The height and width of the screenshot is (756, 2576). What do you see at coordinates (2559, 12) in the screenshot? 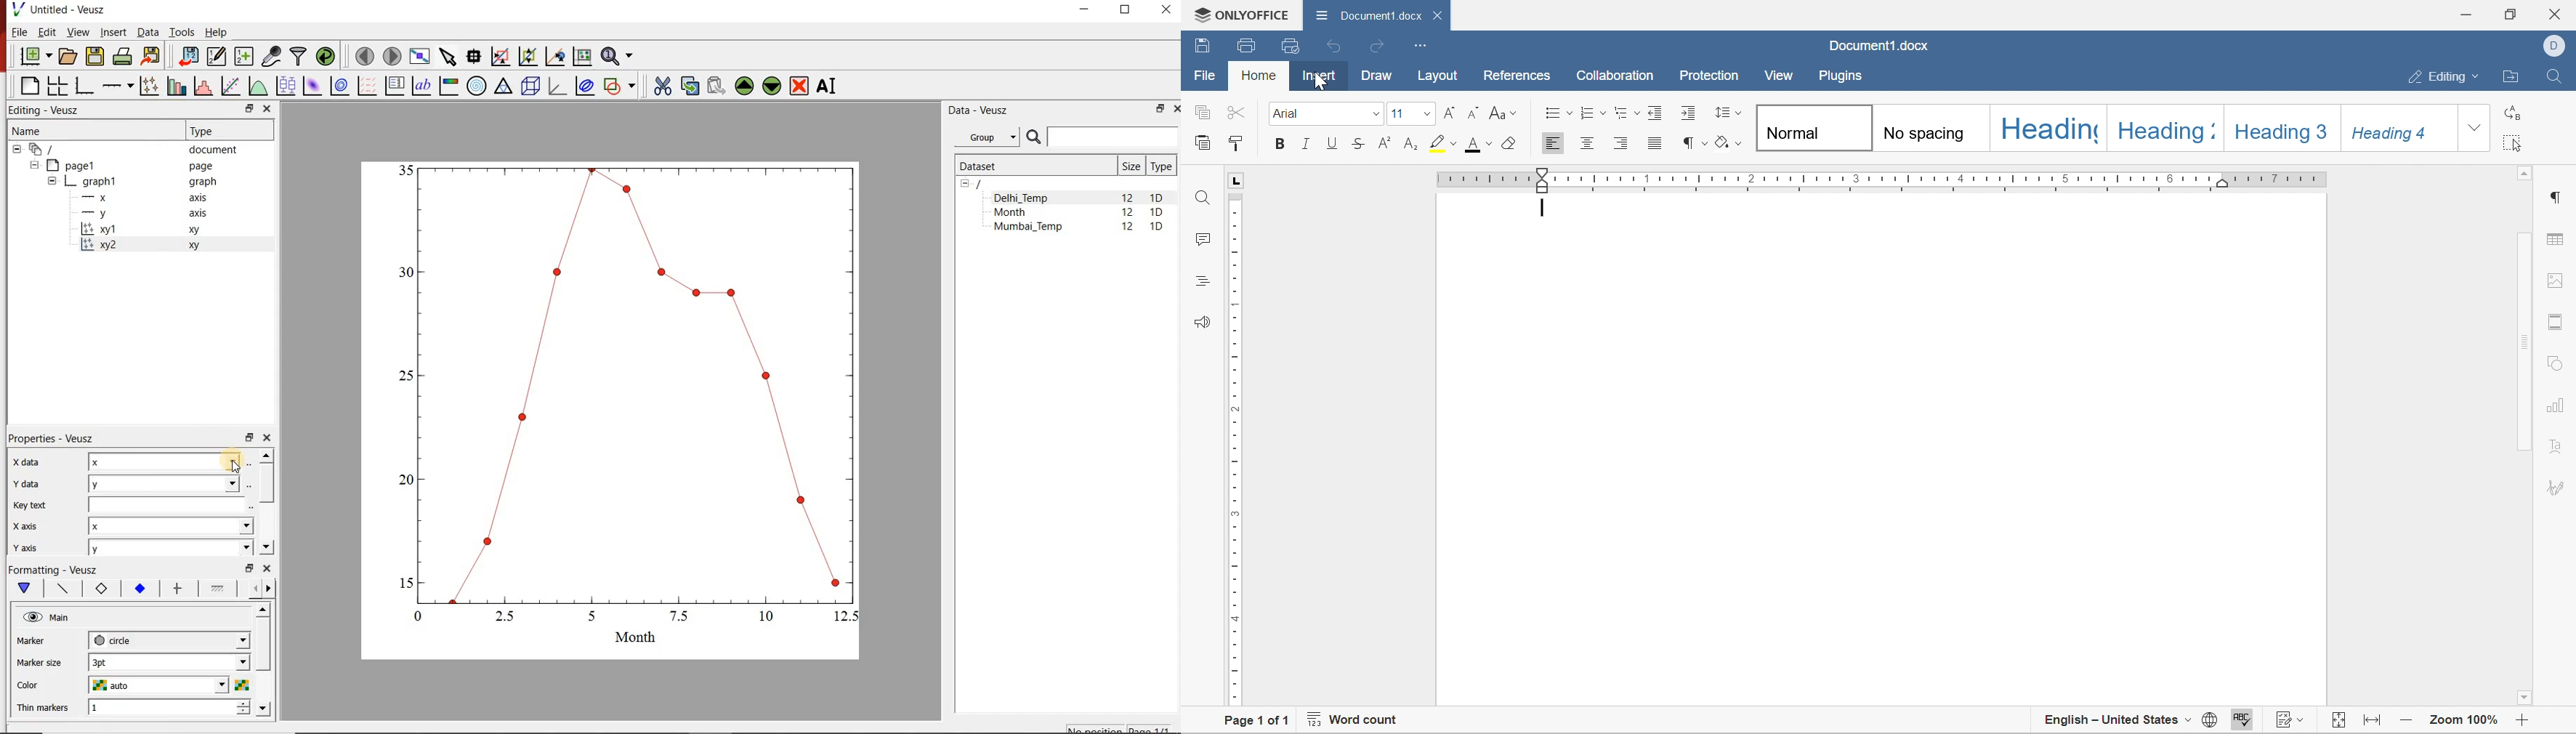
I see `Close` at bounding box center [2559, 12].